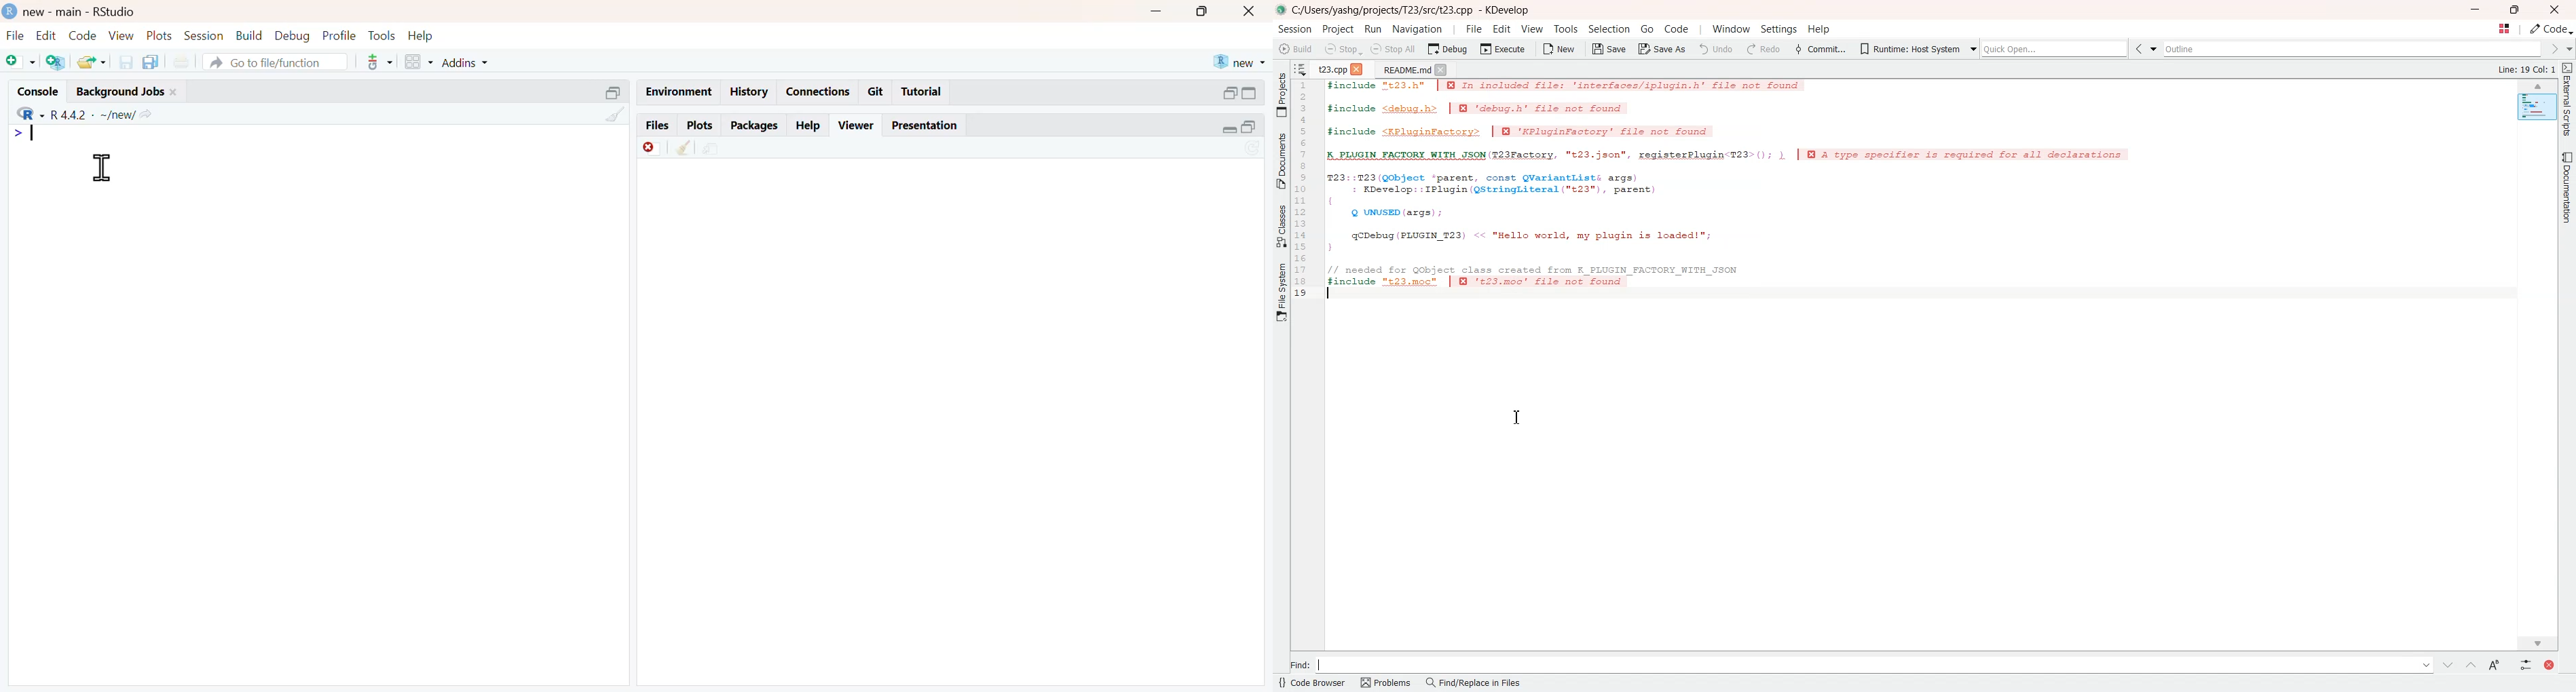  What do you see at coordinates (9, 11) in the screenshot?
I see `logo` at bounding box center [9, 11].